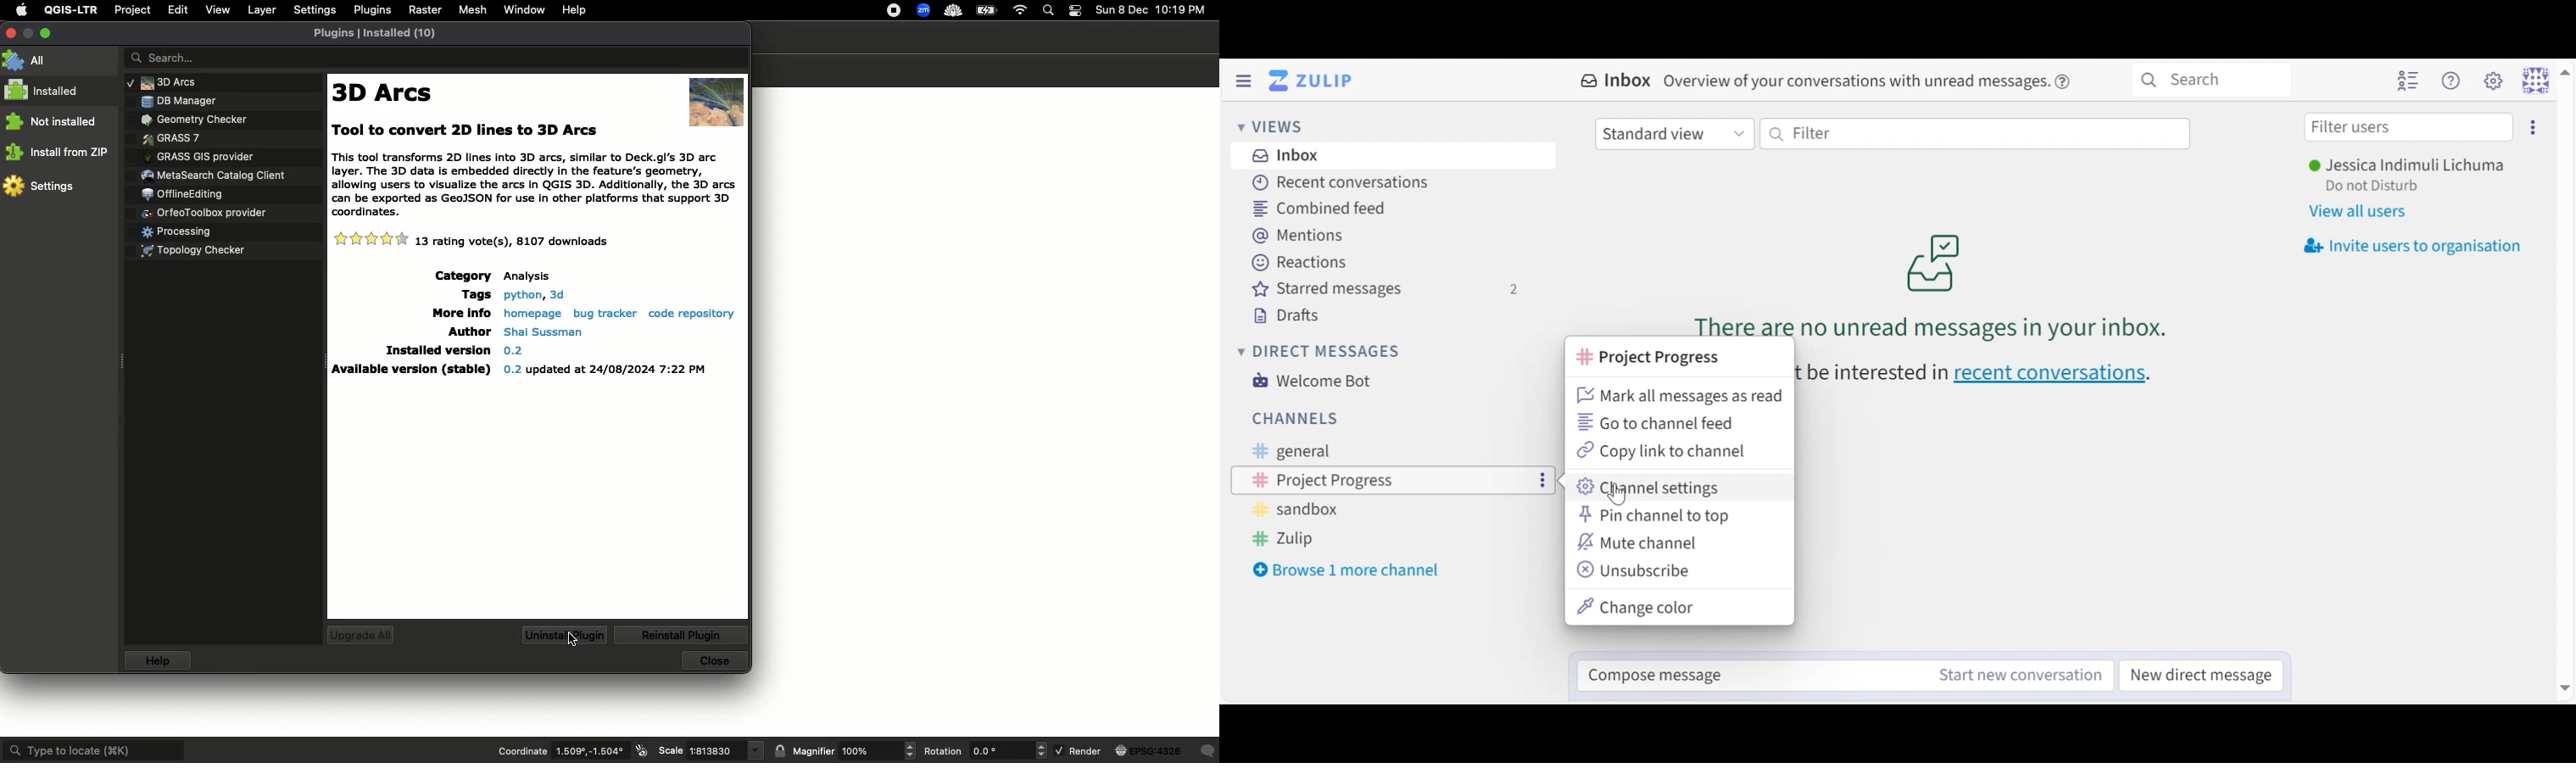 This screenshot has height=784, width=2576. Describe the element at coordinates (201, 248) in the screenshot. I see `Plugins` at that location.